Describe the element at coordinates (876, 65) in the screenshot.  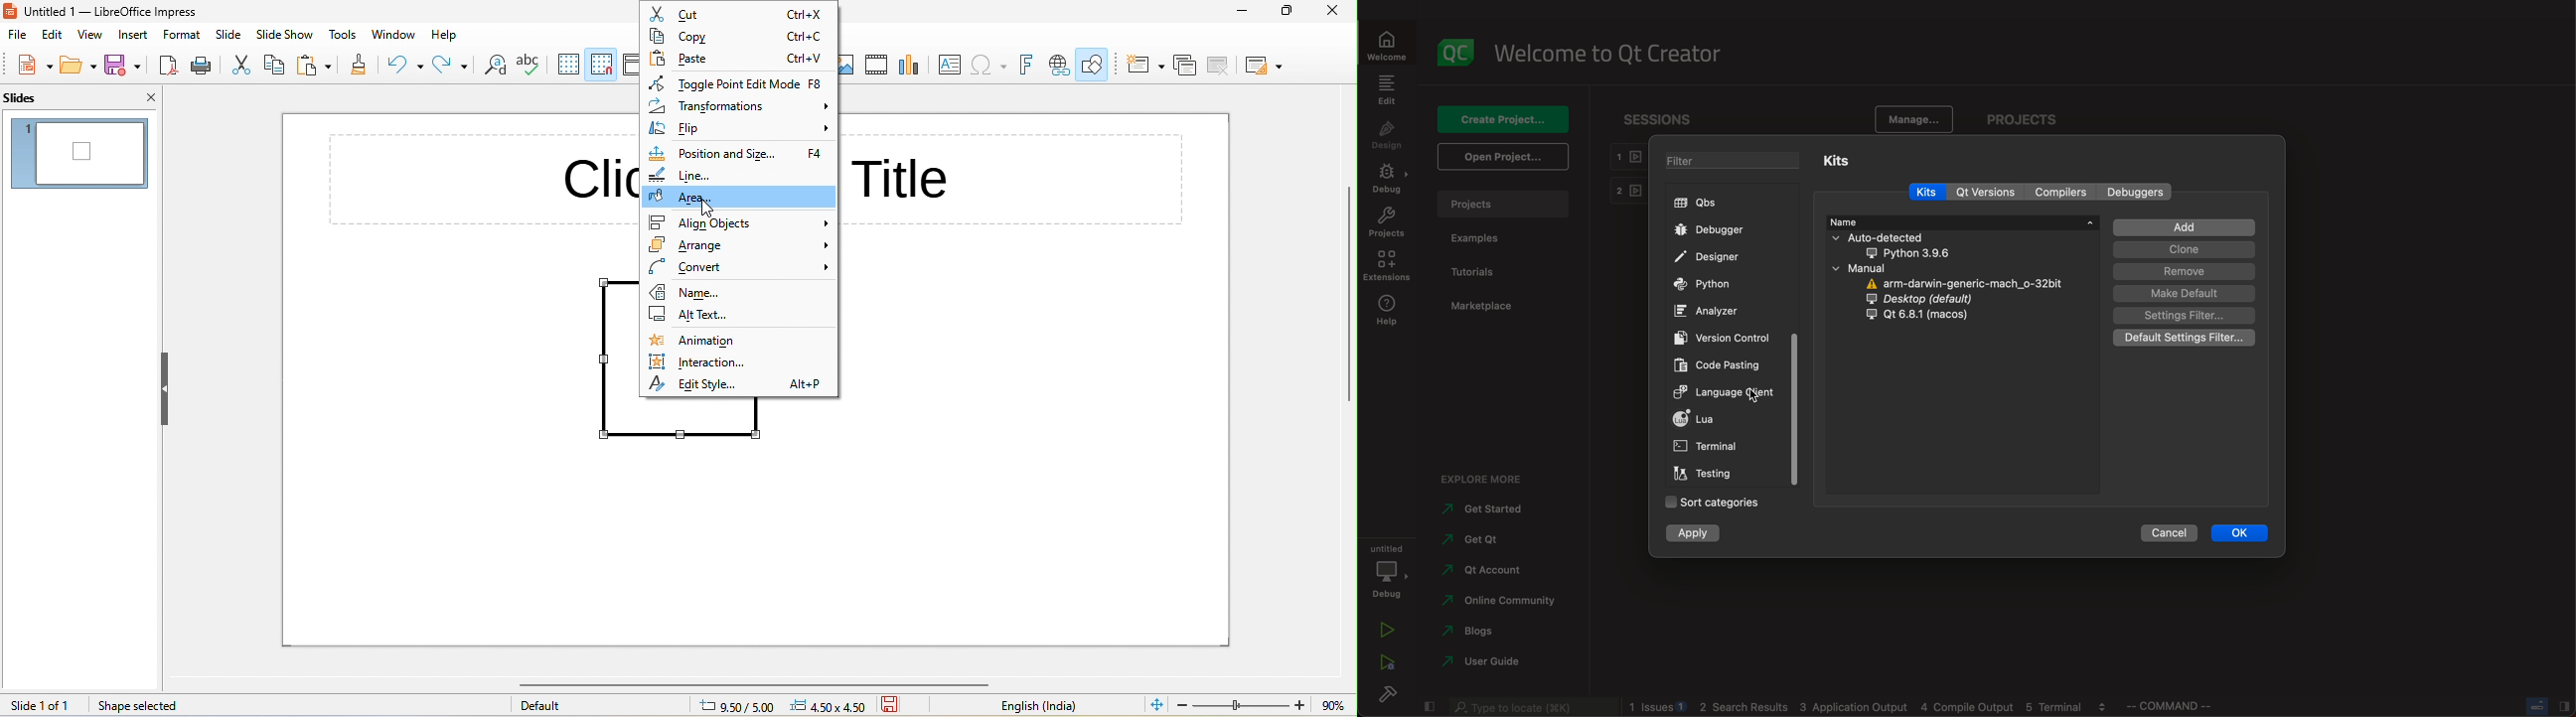
I see `media` at that location.